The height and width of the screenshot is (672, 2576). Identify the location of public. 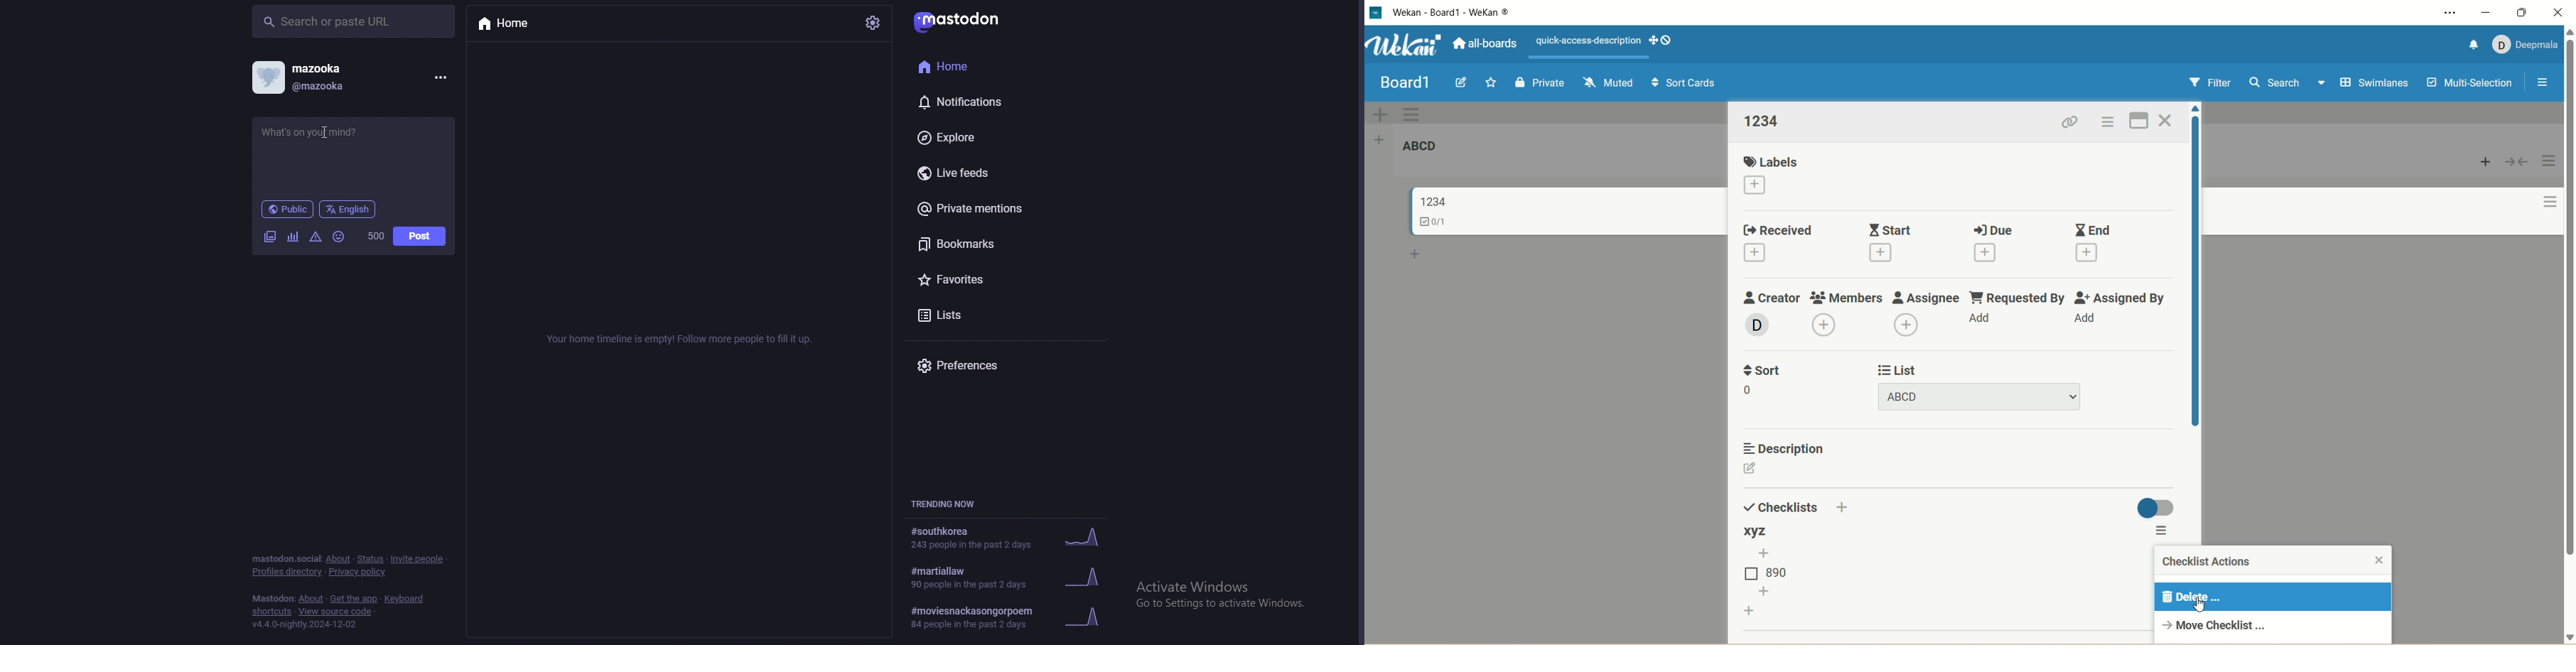
(287, 209).